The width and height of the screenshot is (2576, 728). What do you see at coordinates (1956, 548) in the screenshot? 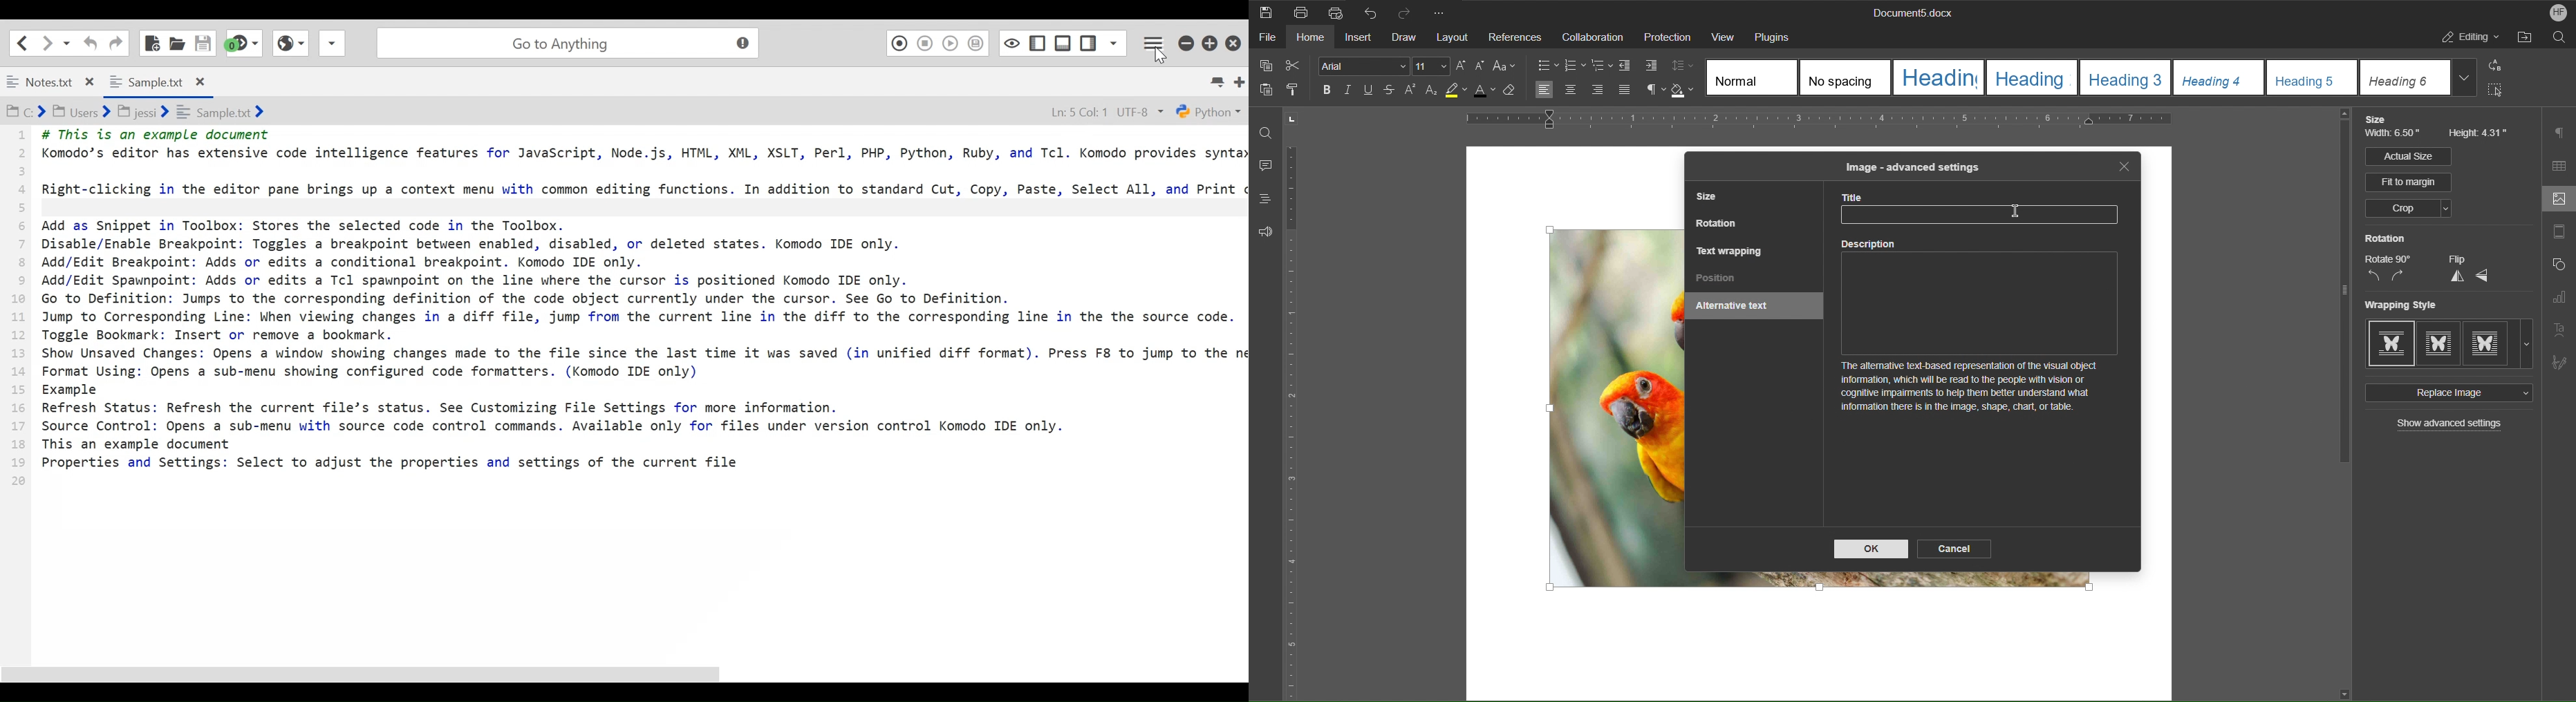
I see `Cancel` at bounding box center [1956, 548].